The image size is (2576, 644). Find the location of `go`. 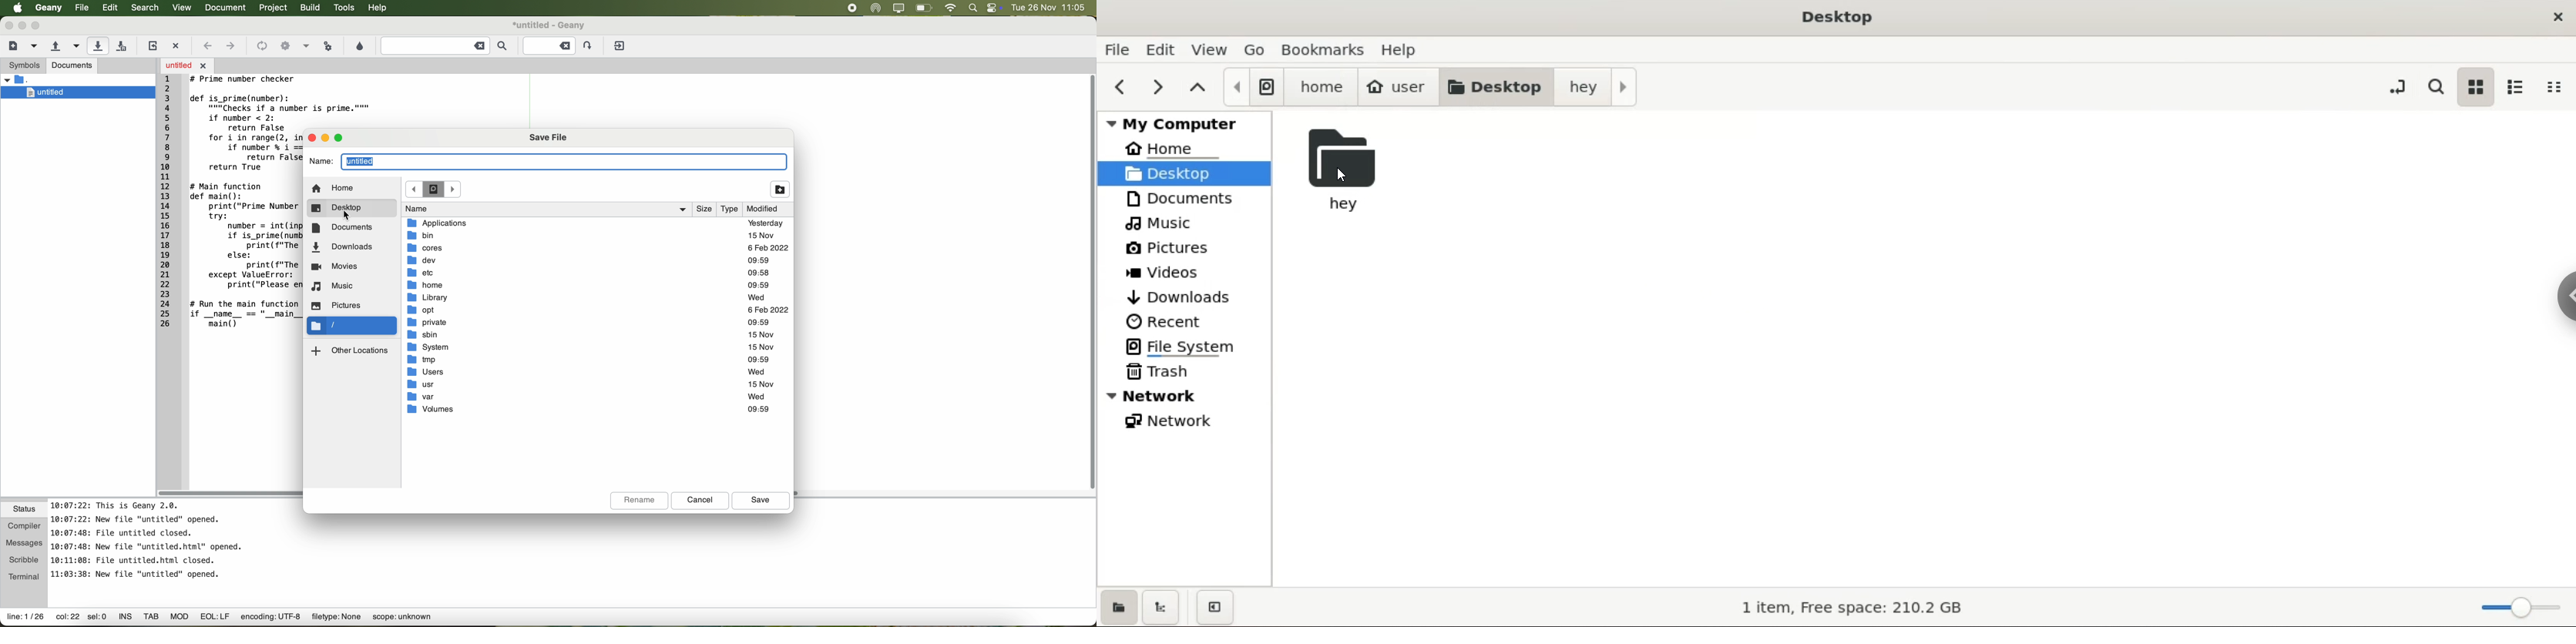

go is located at coordinates (1254, 49).